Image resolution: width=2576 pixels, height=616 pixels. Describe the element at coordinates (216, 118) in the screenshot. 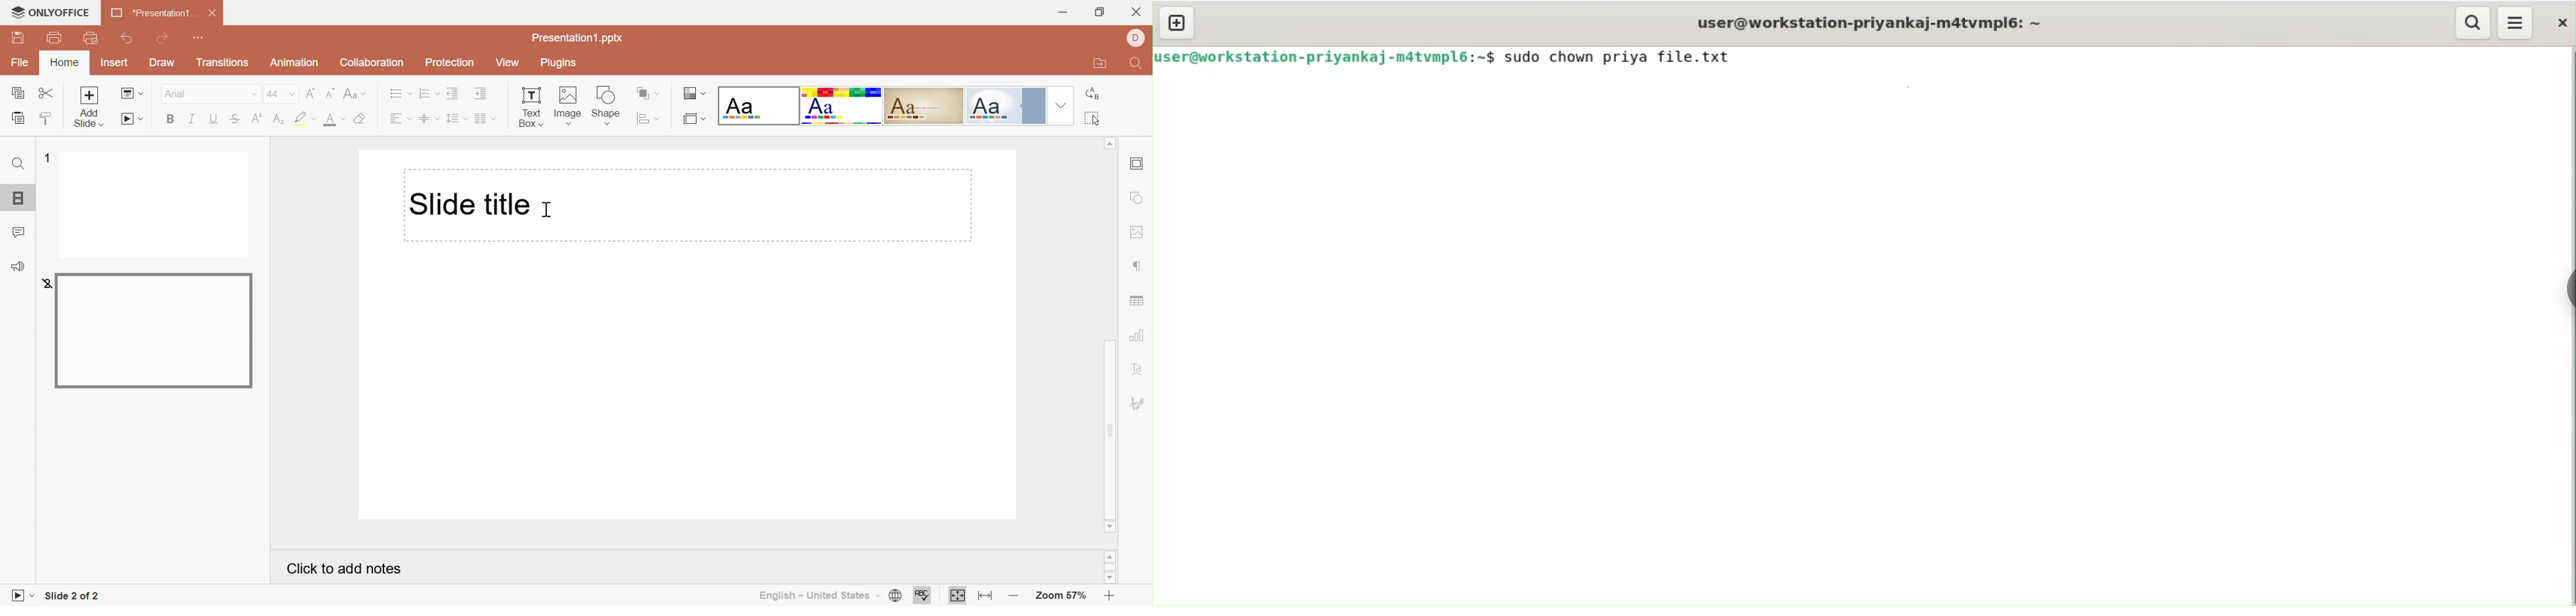

I see `Underline` at that location.